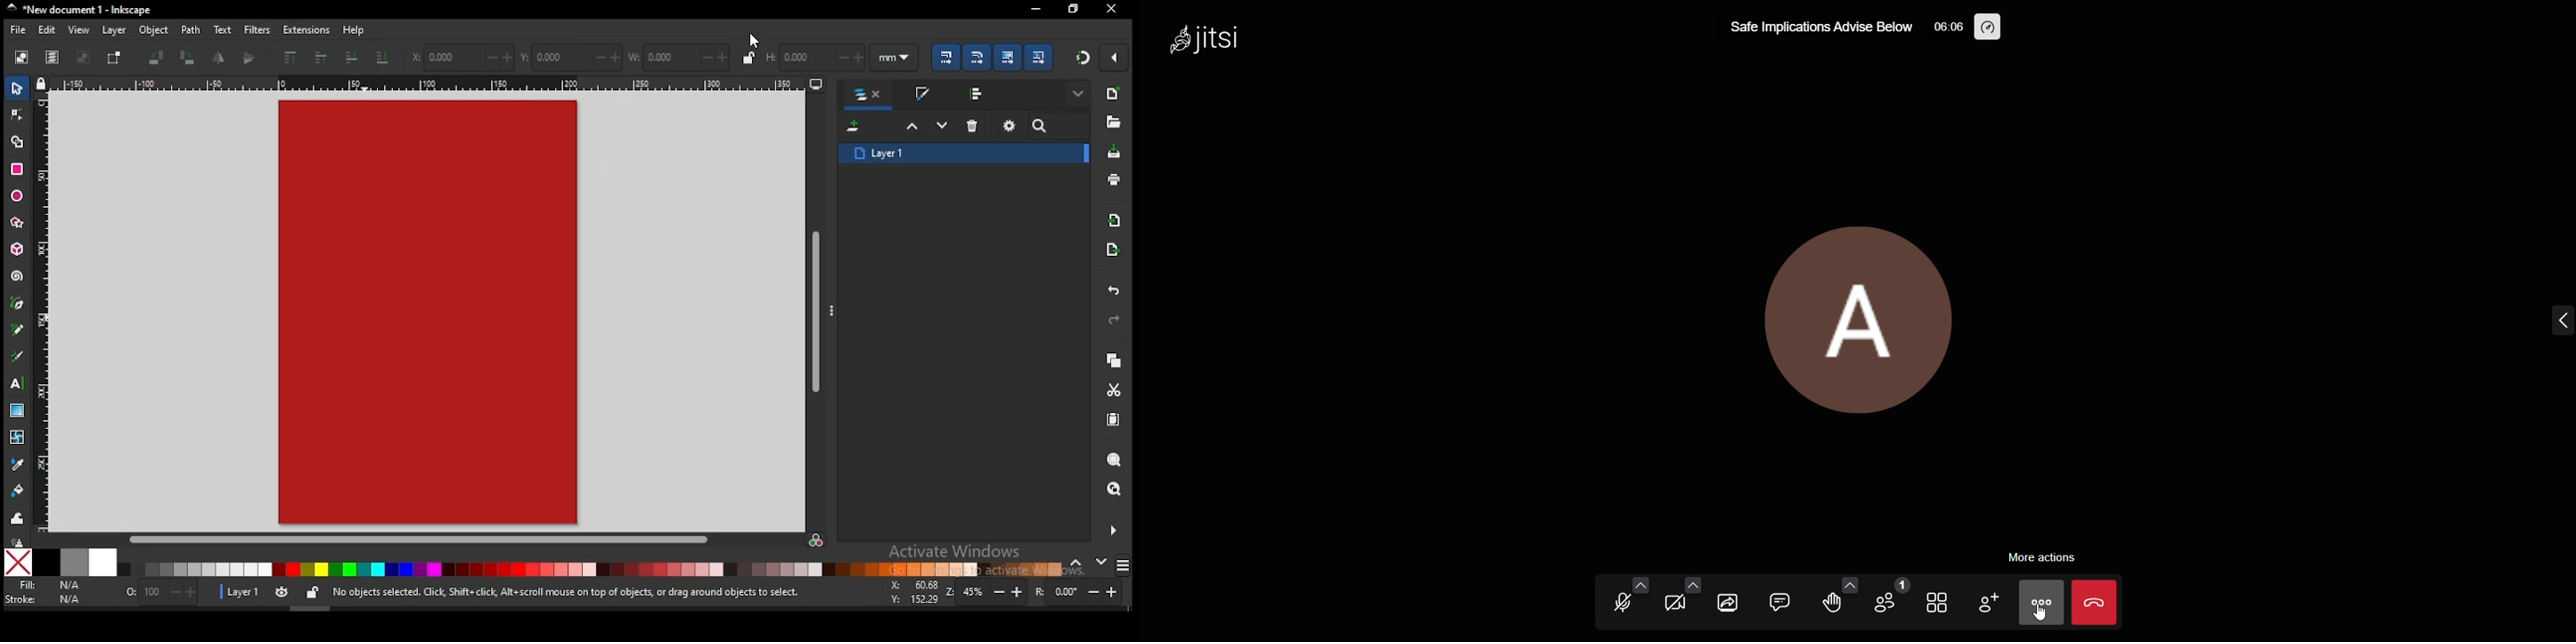  Describe the element at coordinates (1944, 25) in the screenshot. I see `06:06` at that location.